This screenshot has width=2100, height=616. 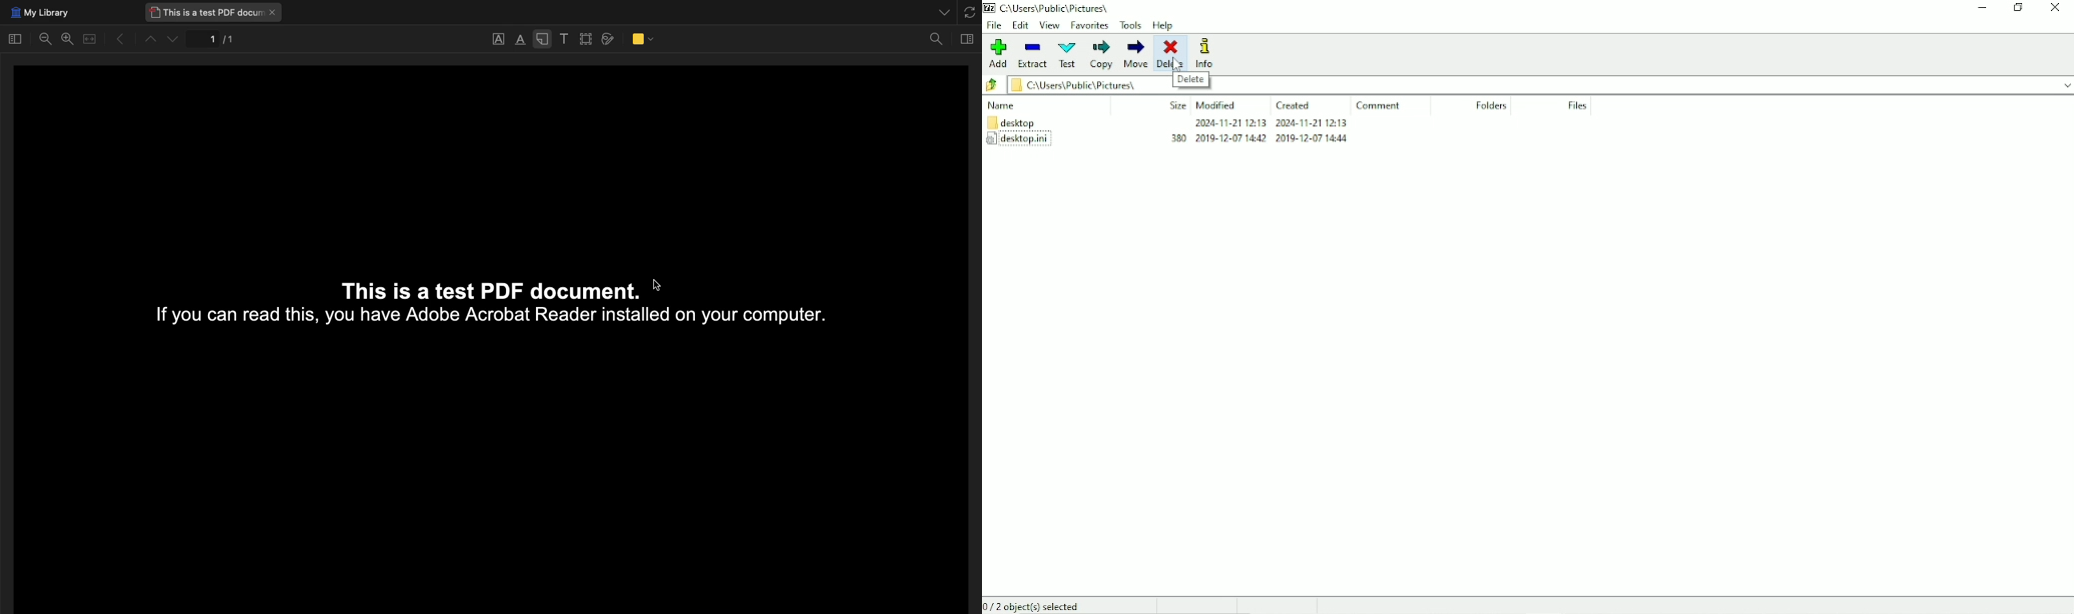 What do you see at coordinates (15, 38) in the screenshot?
I see `Toggle sidebar` at bounding box center [15, 38].